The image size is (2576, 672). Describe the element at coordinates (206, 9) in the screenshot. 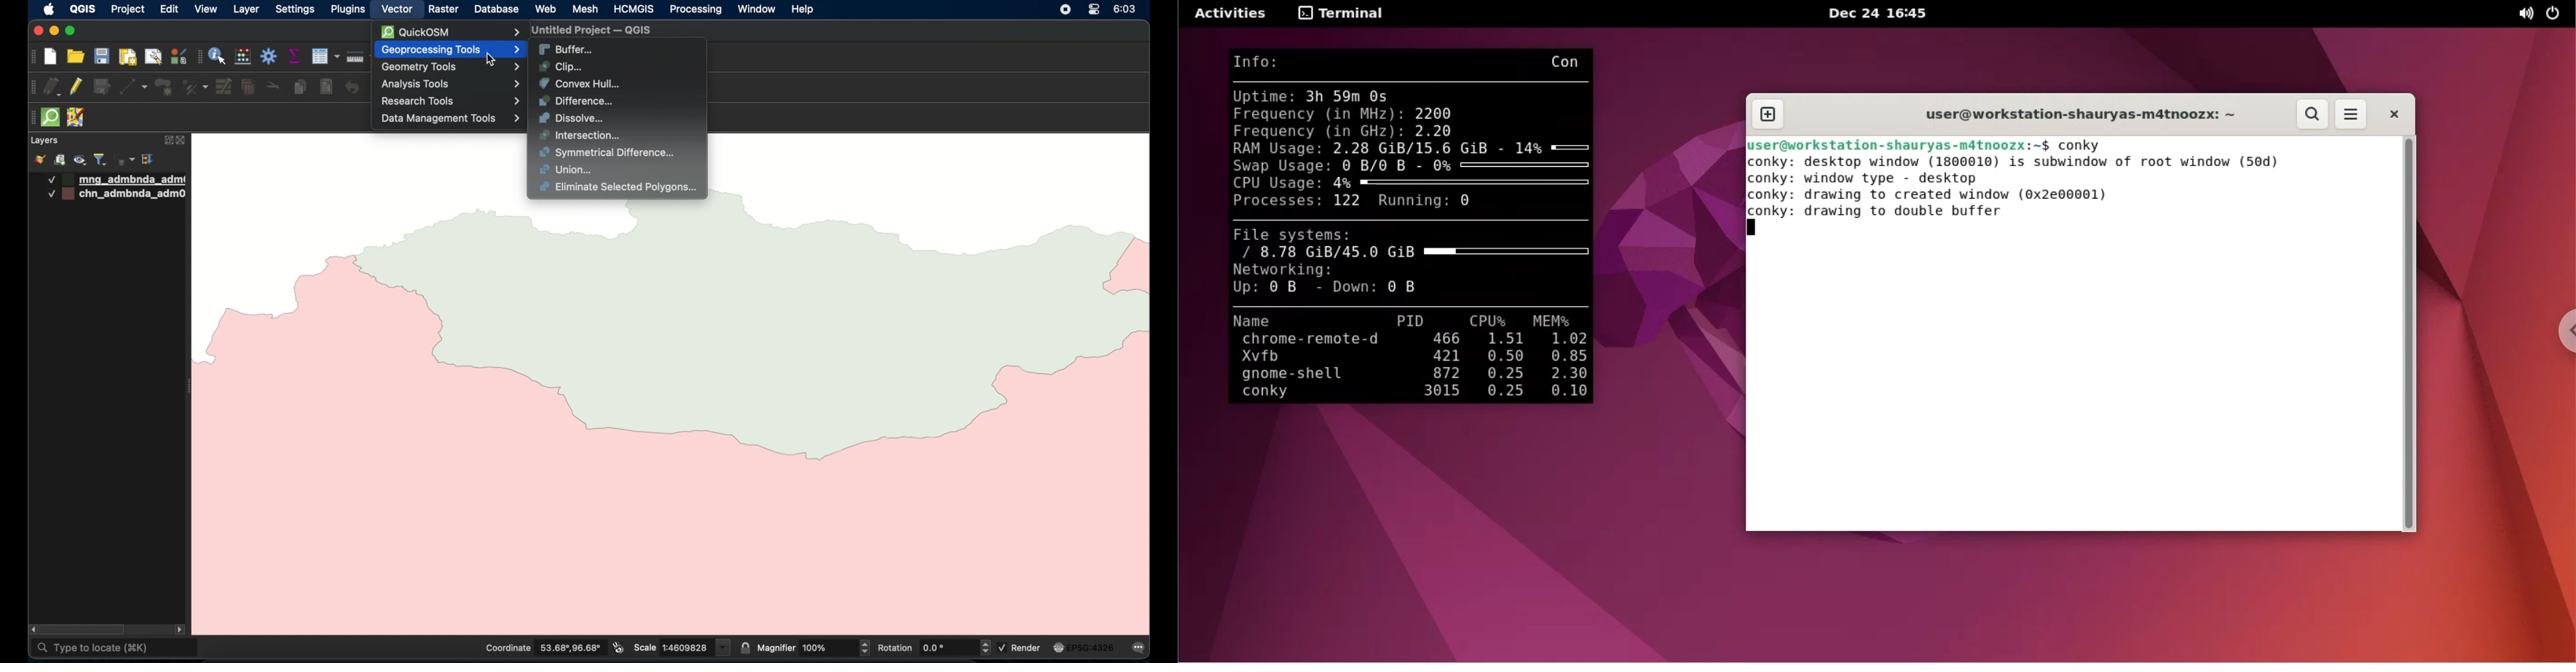

I see `view` at that location.